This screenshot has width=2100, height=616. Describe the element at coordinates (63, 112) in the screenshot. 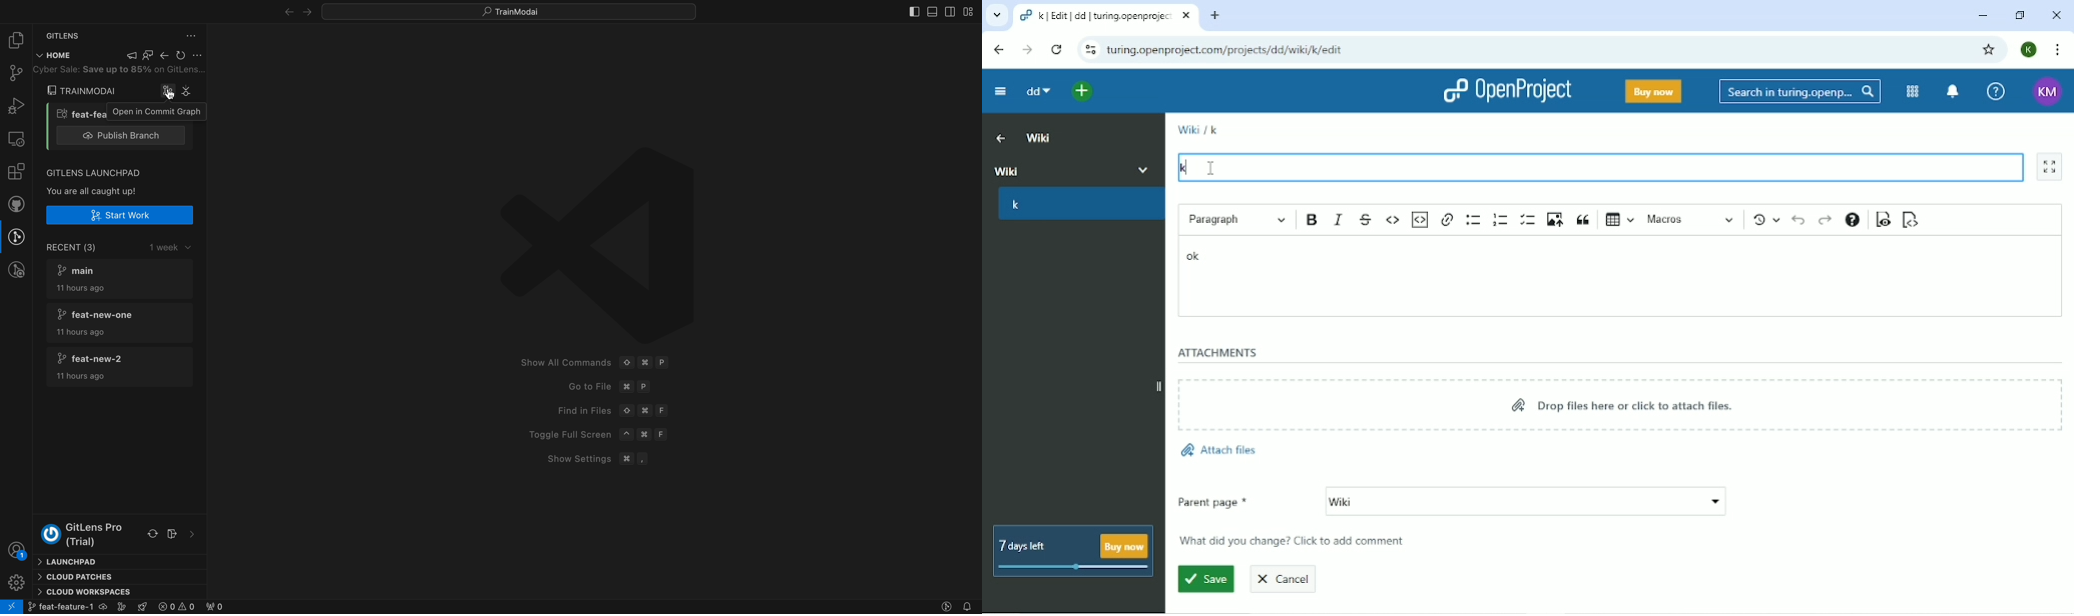

I see `branch` at that location.